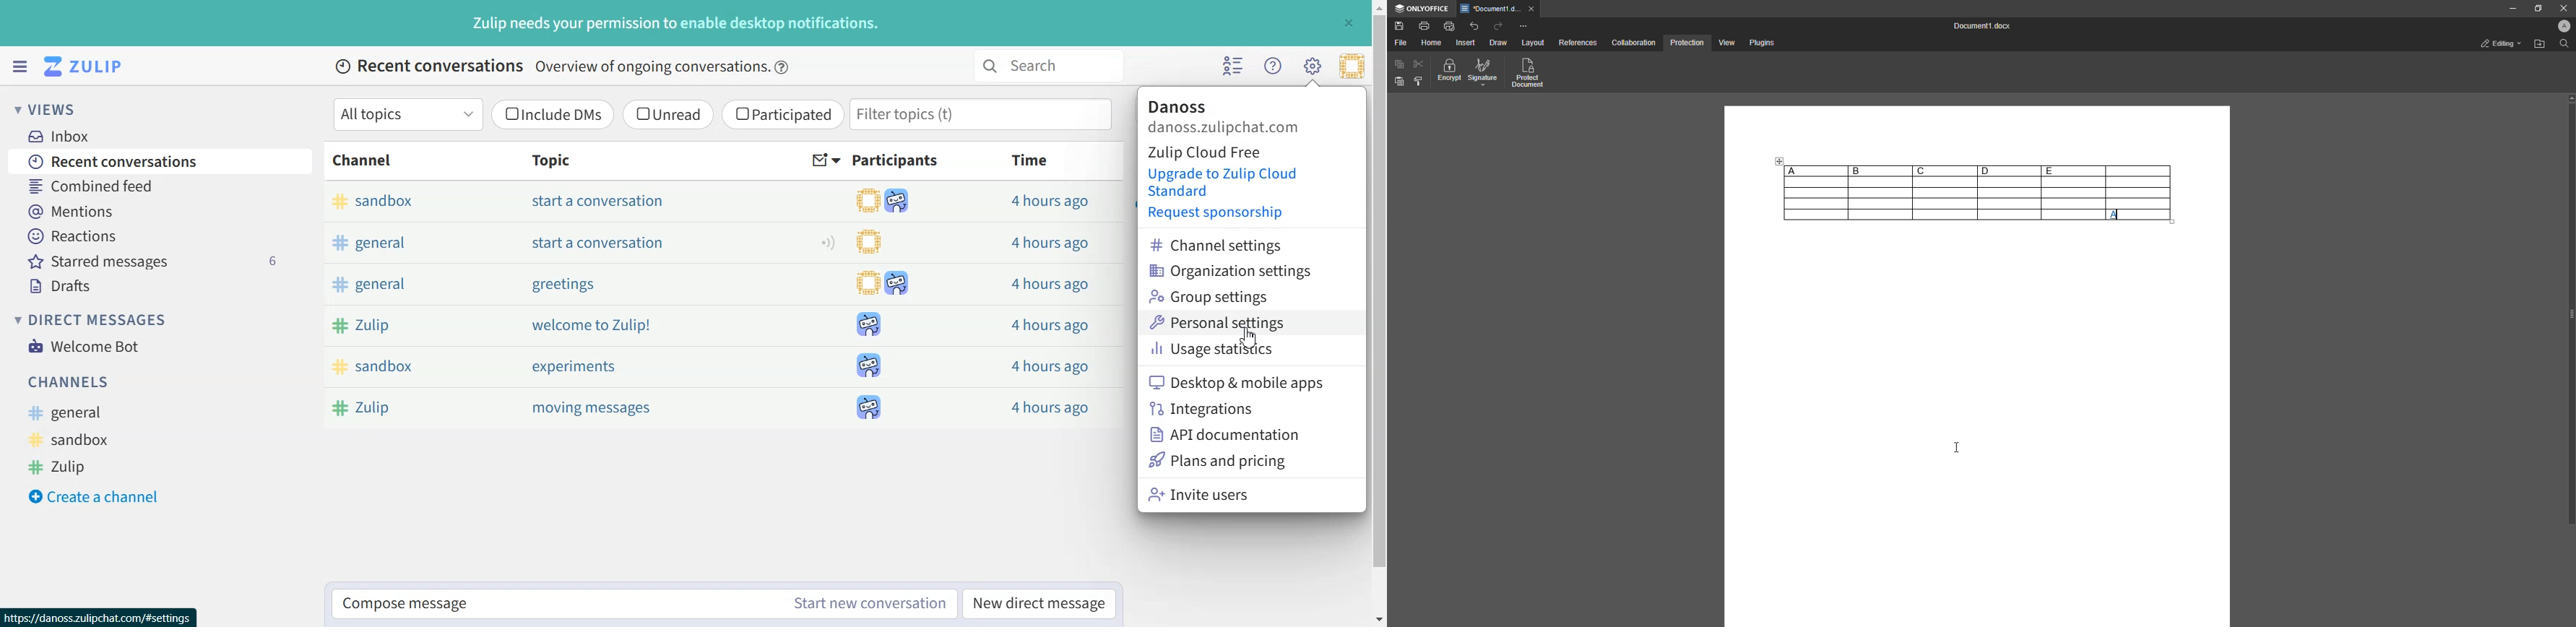 Image resolution: width=2576 pixels, height=644 pixels. What do you see at coordinates (667, 114) in the screenshot?
I see `Unread` at bounding box center [667, 114].